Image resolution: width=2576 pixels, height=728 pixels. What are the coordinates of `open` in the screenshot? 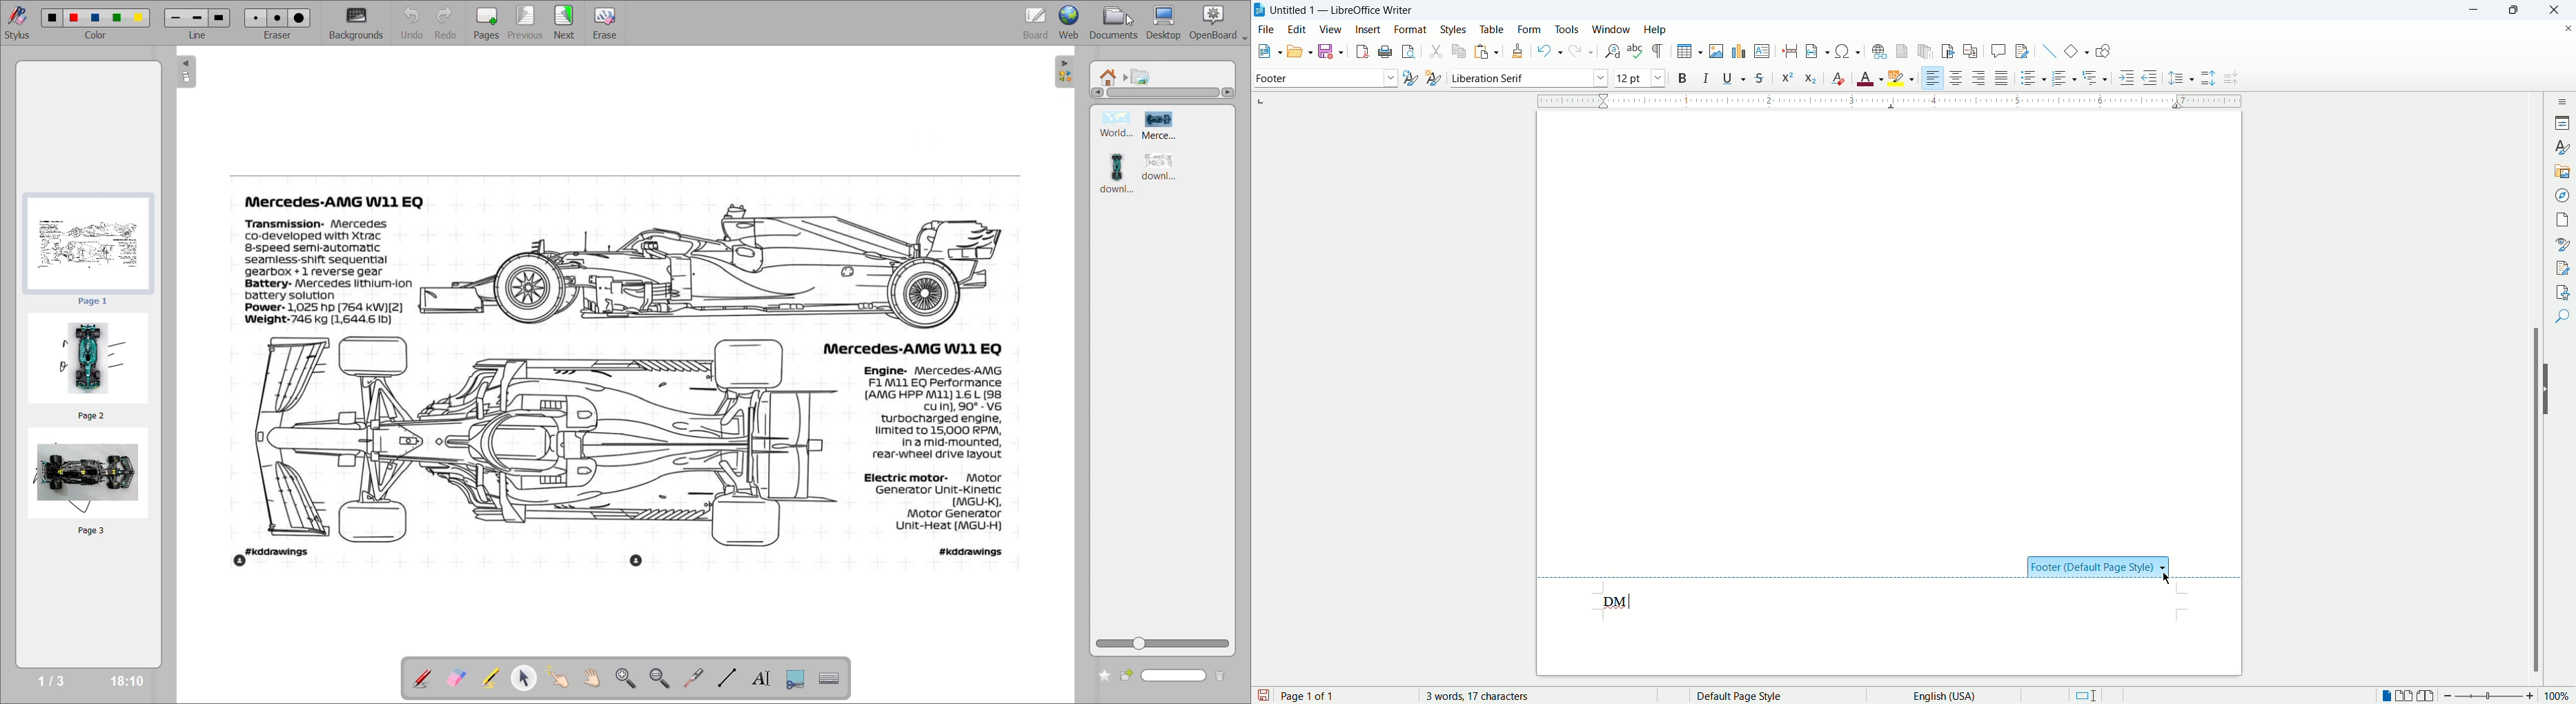 It's located at (1299, 50).